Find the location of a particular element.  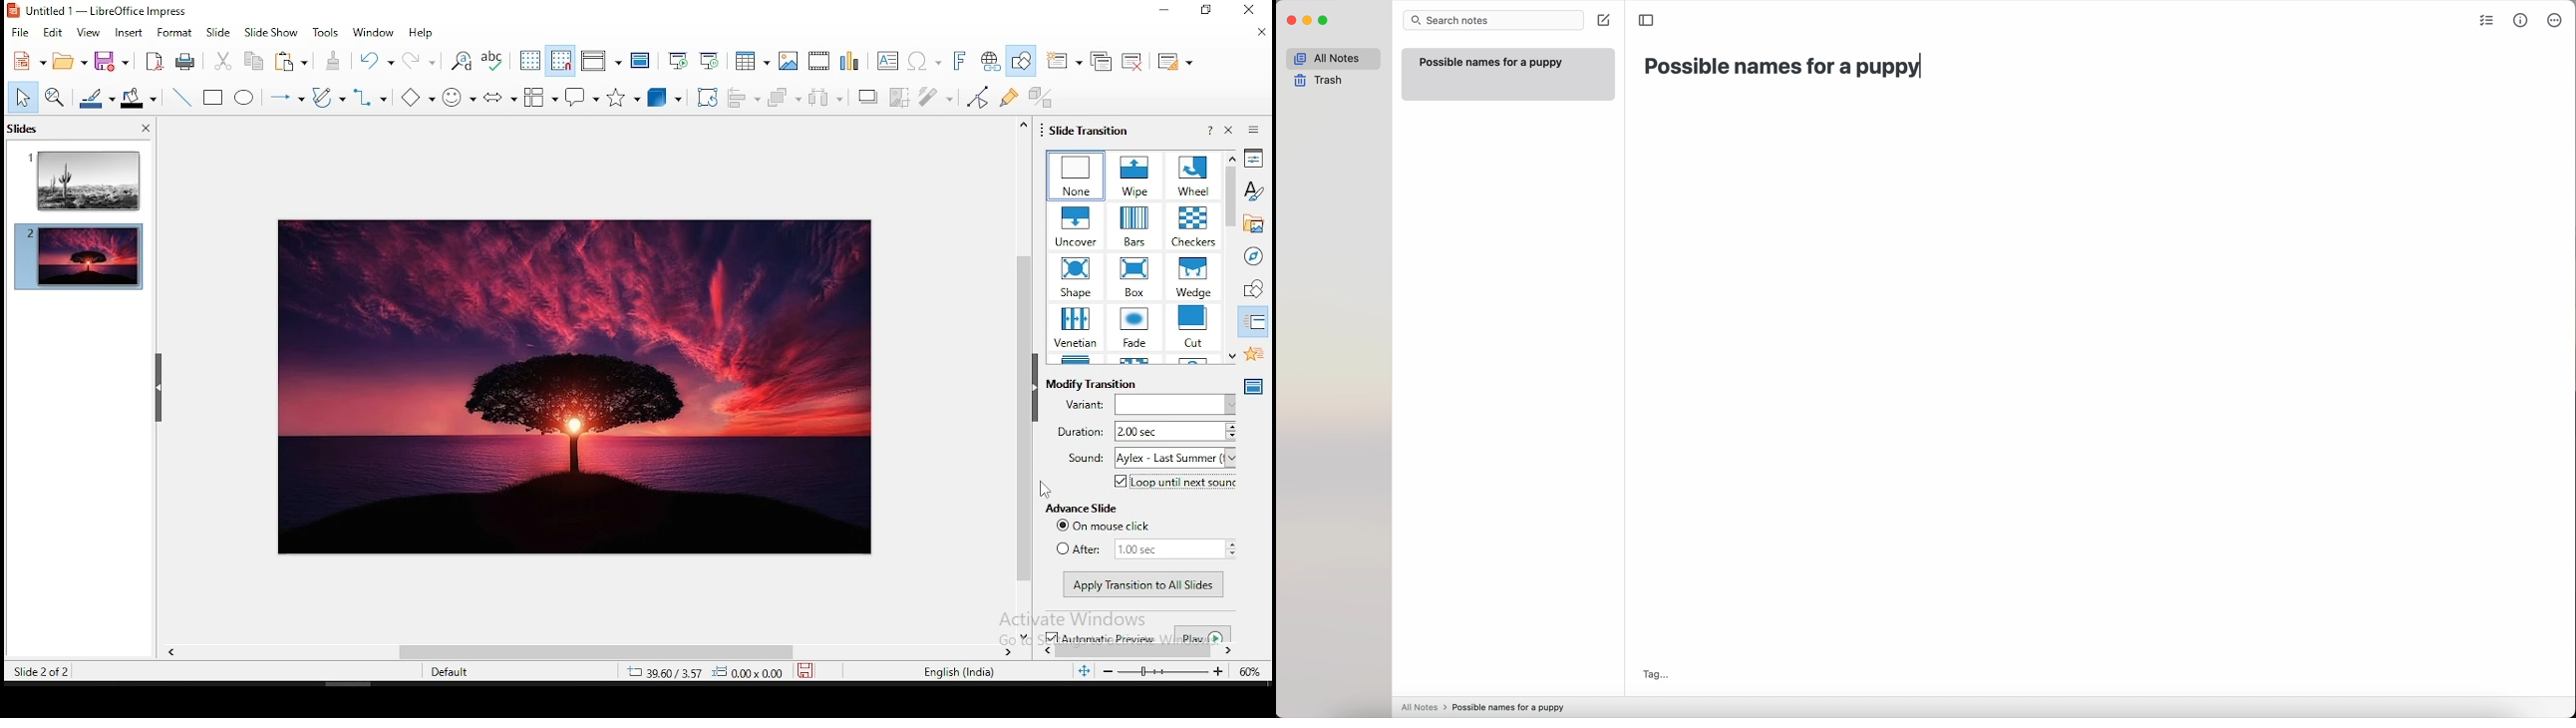

fill color is located at coordinates (139, 98).